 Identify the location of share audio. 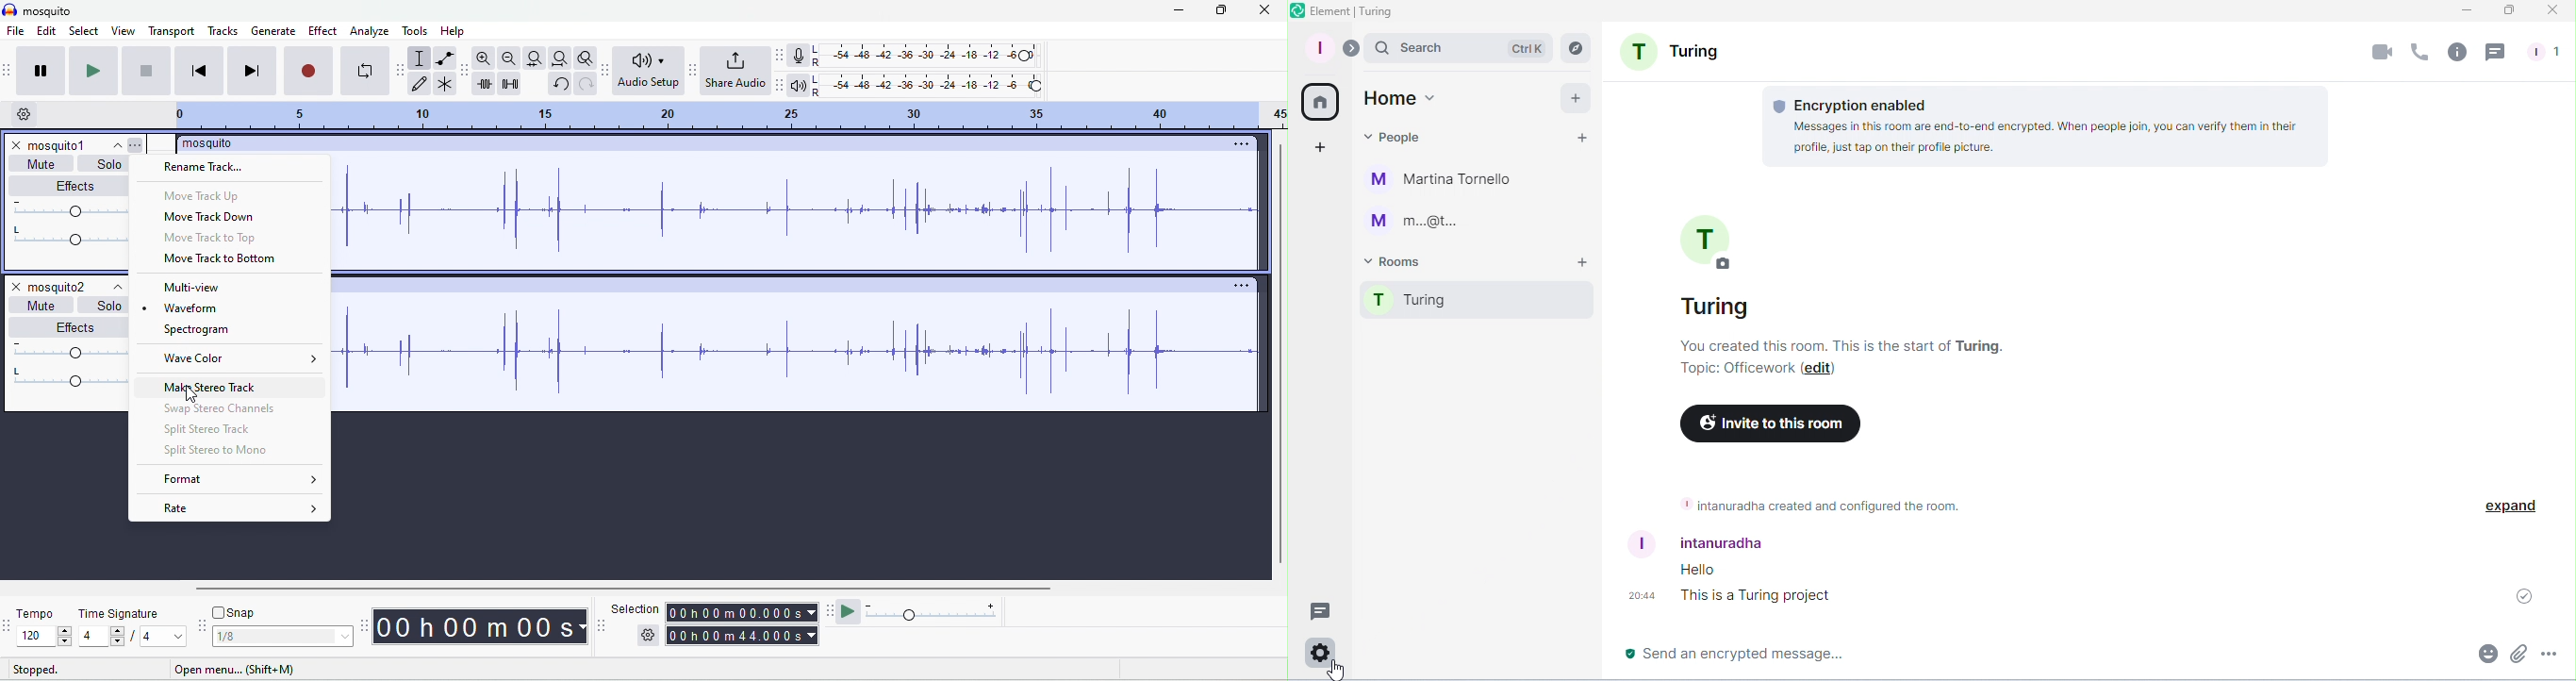
(735, 69).